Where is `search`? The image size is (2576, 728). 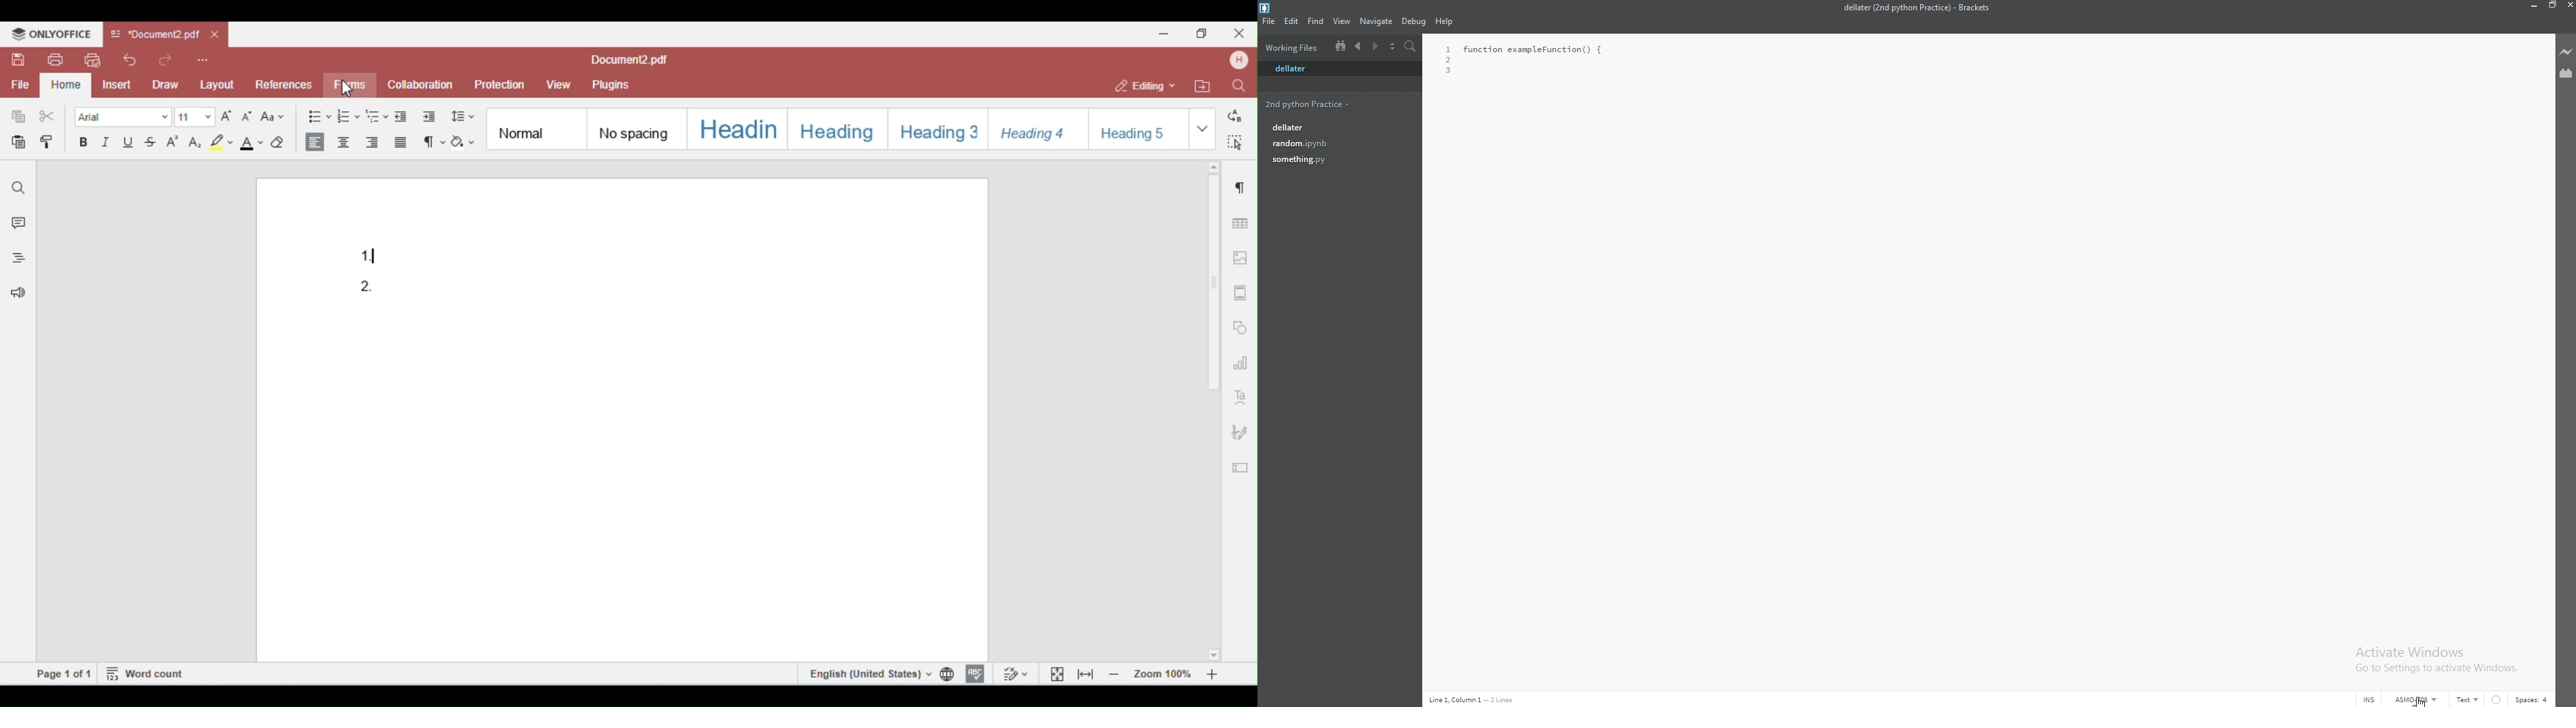 search is located at coordinates (1411, 47).